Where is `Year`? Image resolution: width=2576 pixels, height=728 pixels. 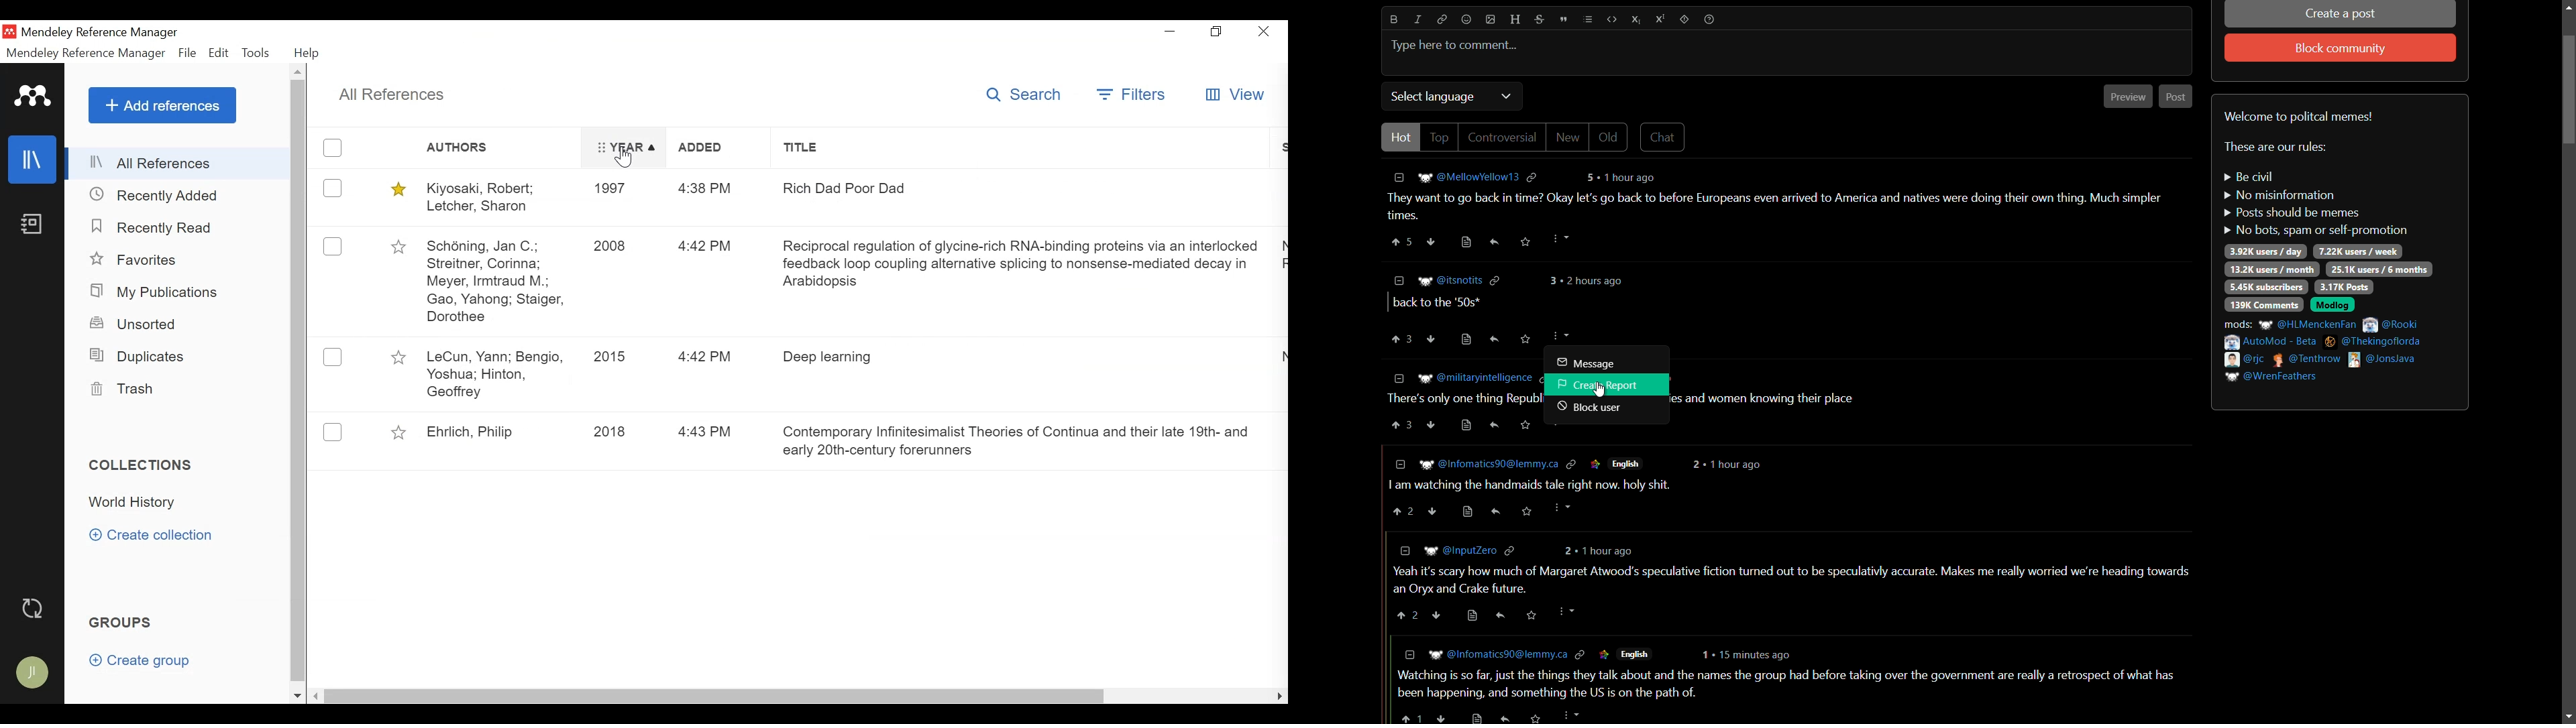 Year is located at coordinates (623, 149).